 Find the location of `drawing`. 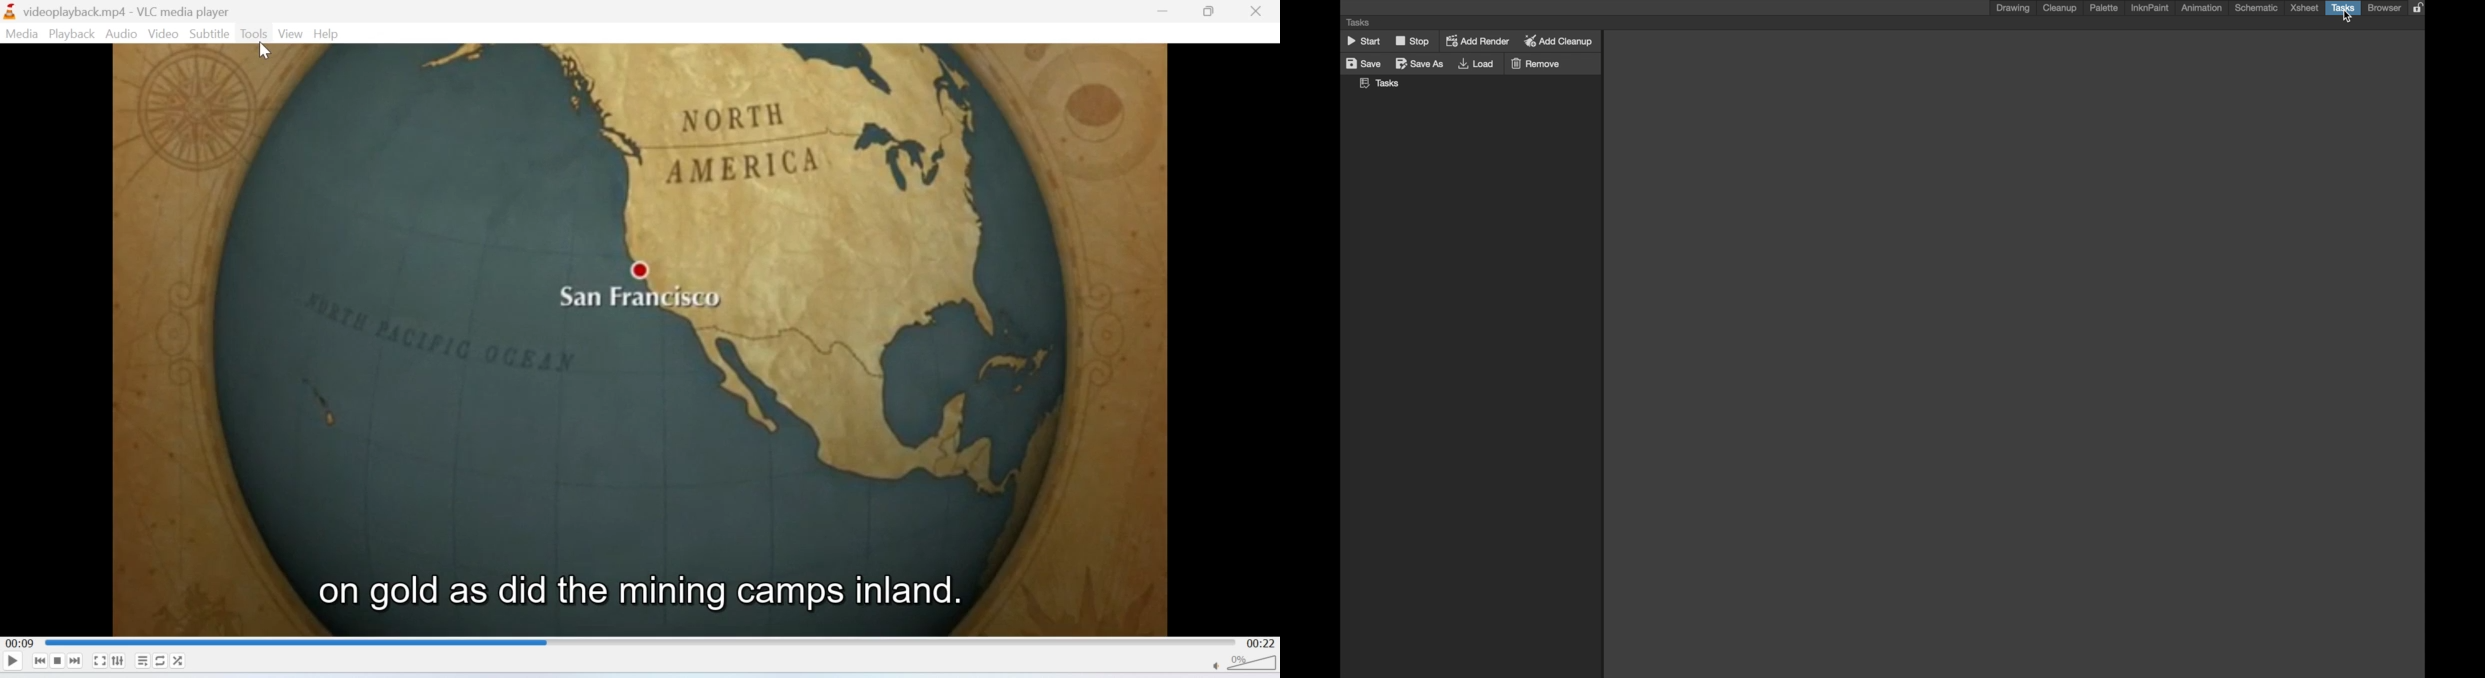

drawing is located at coordinates (2014, 8).